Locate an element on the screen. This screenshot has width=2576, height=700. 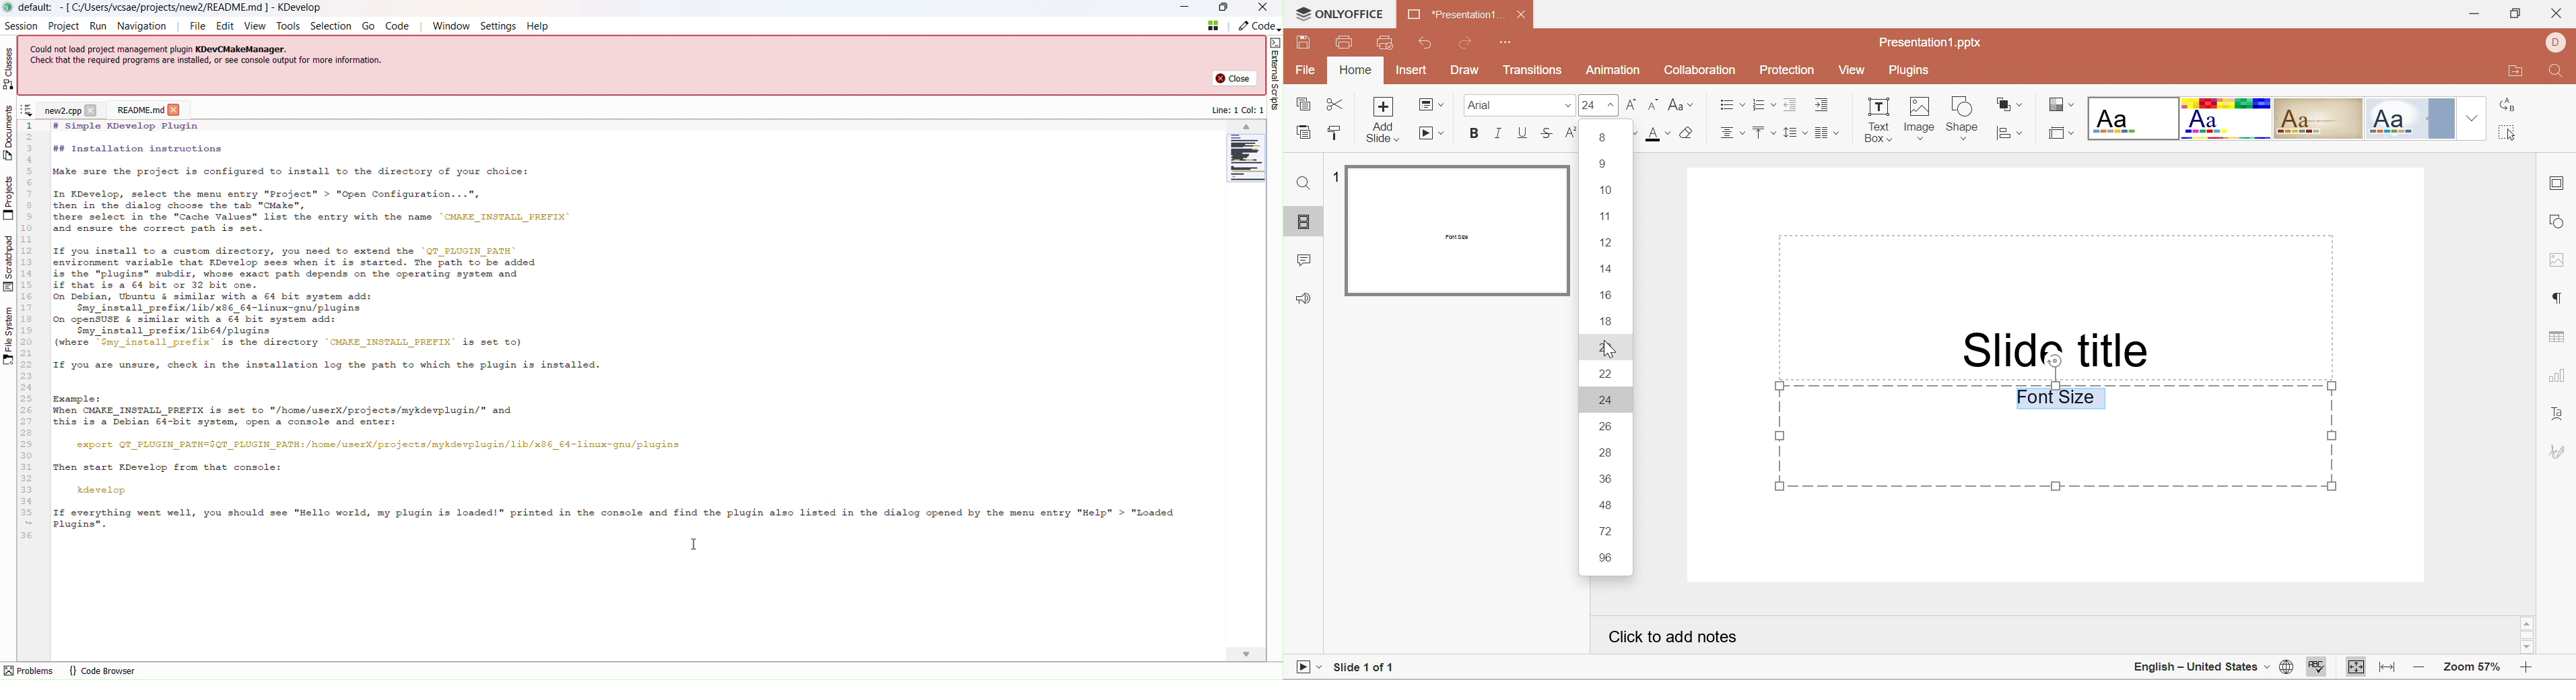
Code is located at coordinates (1257, 25).